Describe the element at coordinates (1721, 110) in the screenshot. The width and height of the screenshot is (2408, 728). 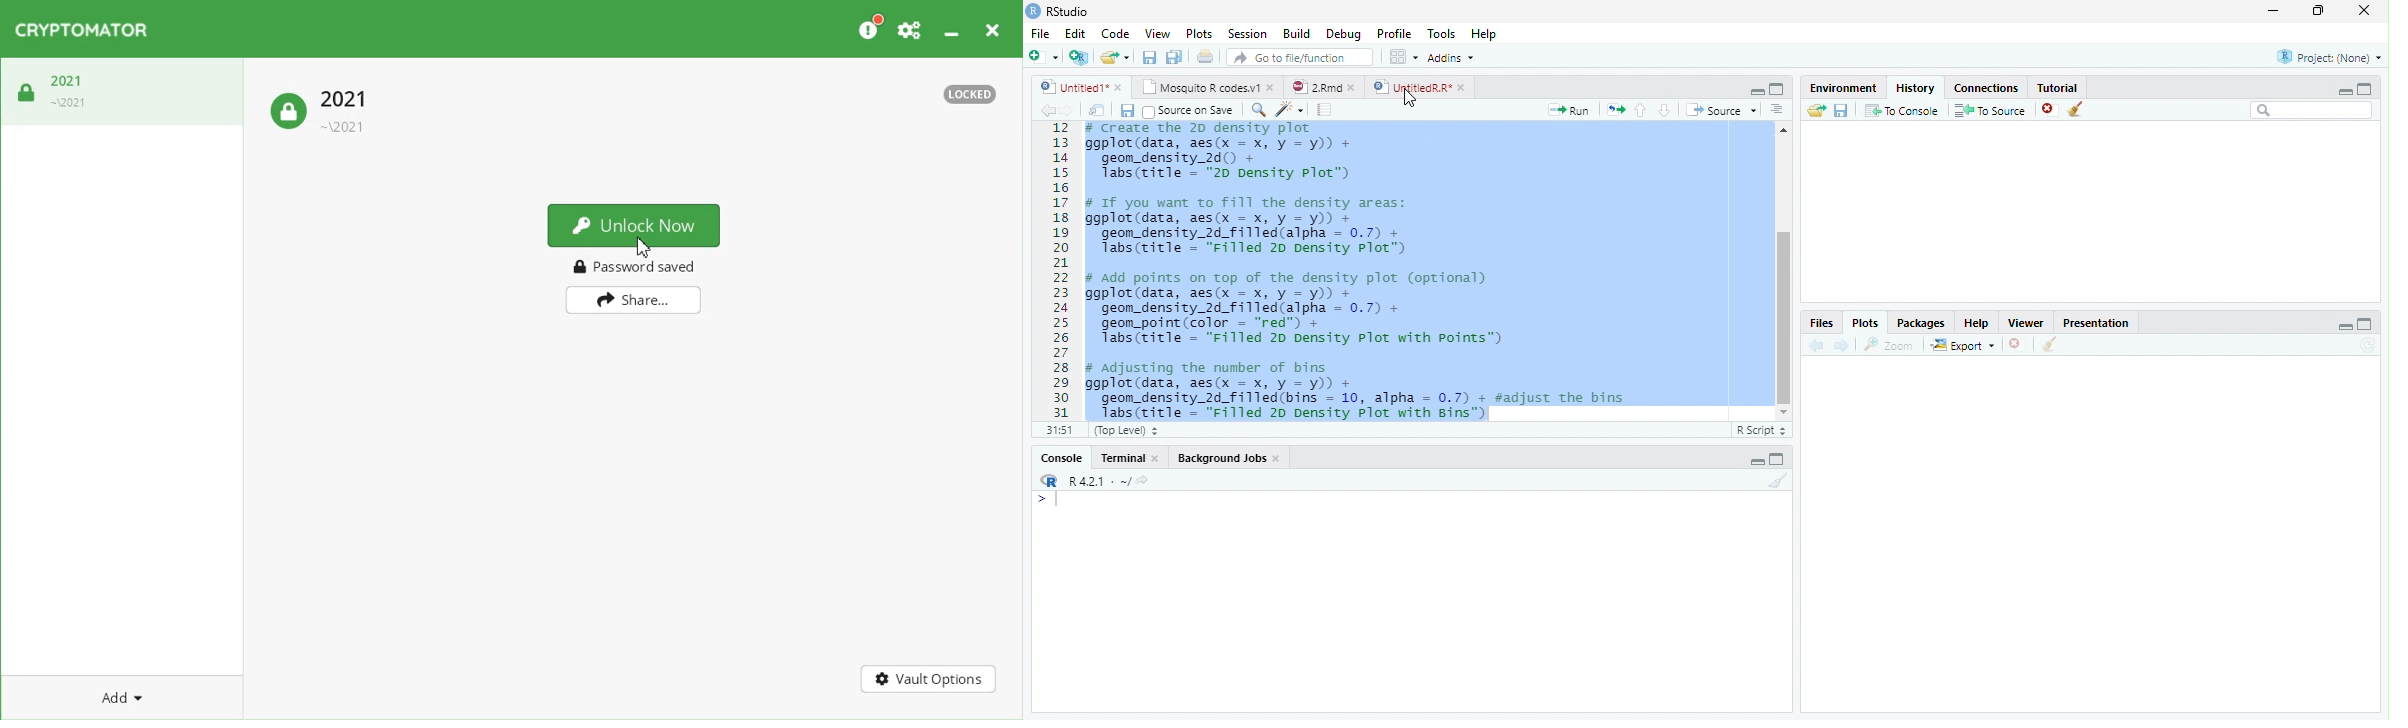
I see `Source` at that location.